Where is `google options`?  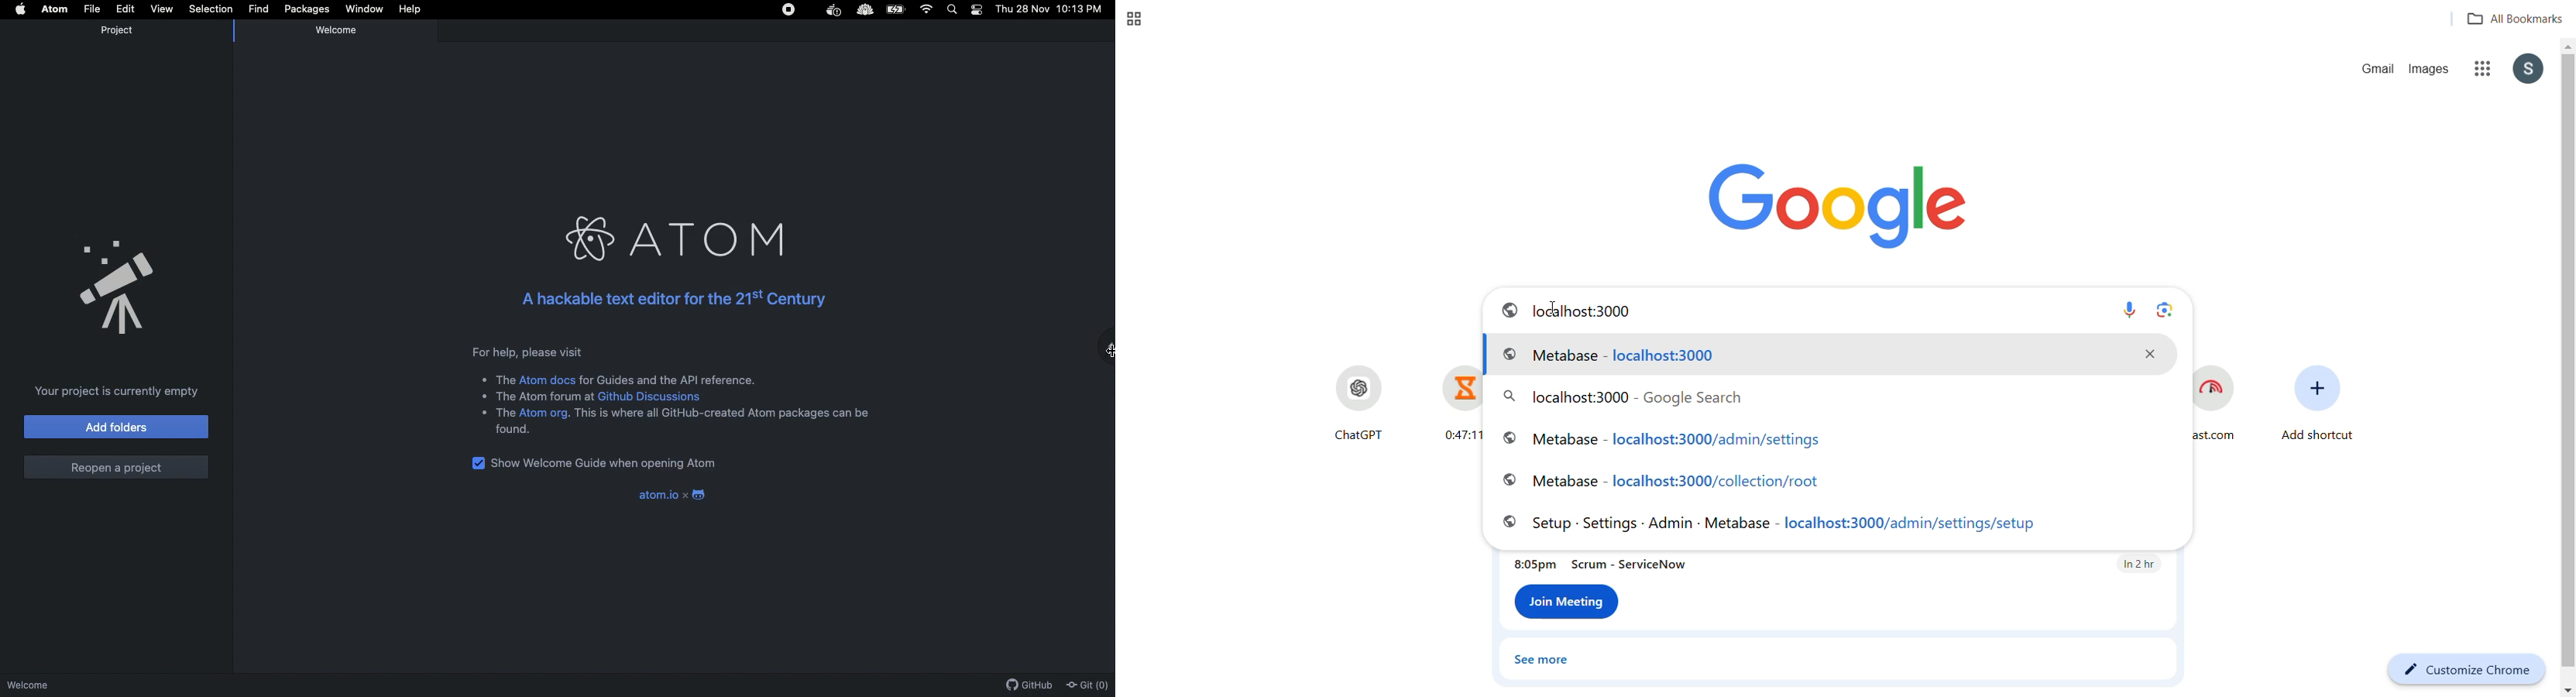
google options is located at coordinates (2482, 70).